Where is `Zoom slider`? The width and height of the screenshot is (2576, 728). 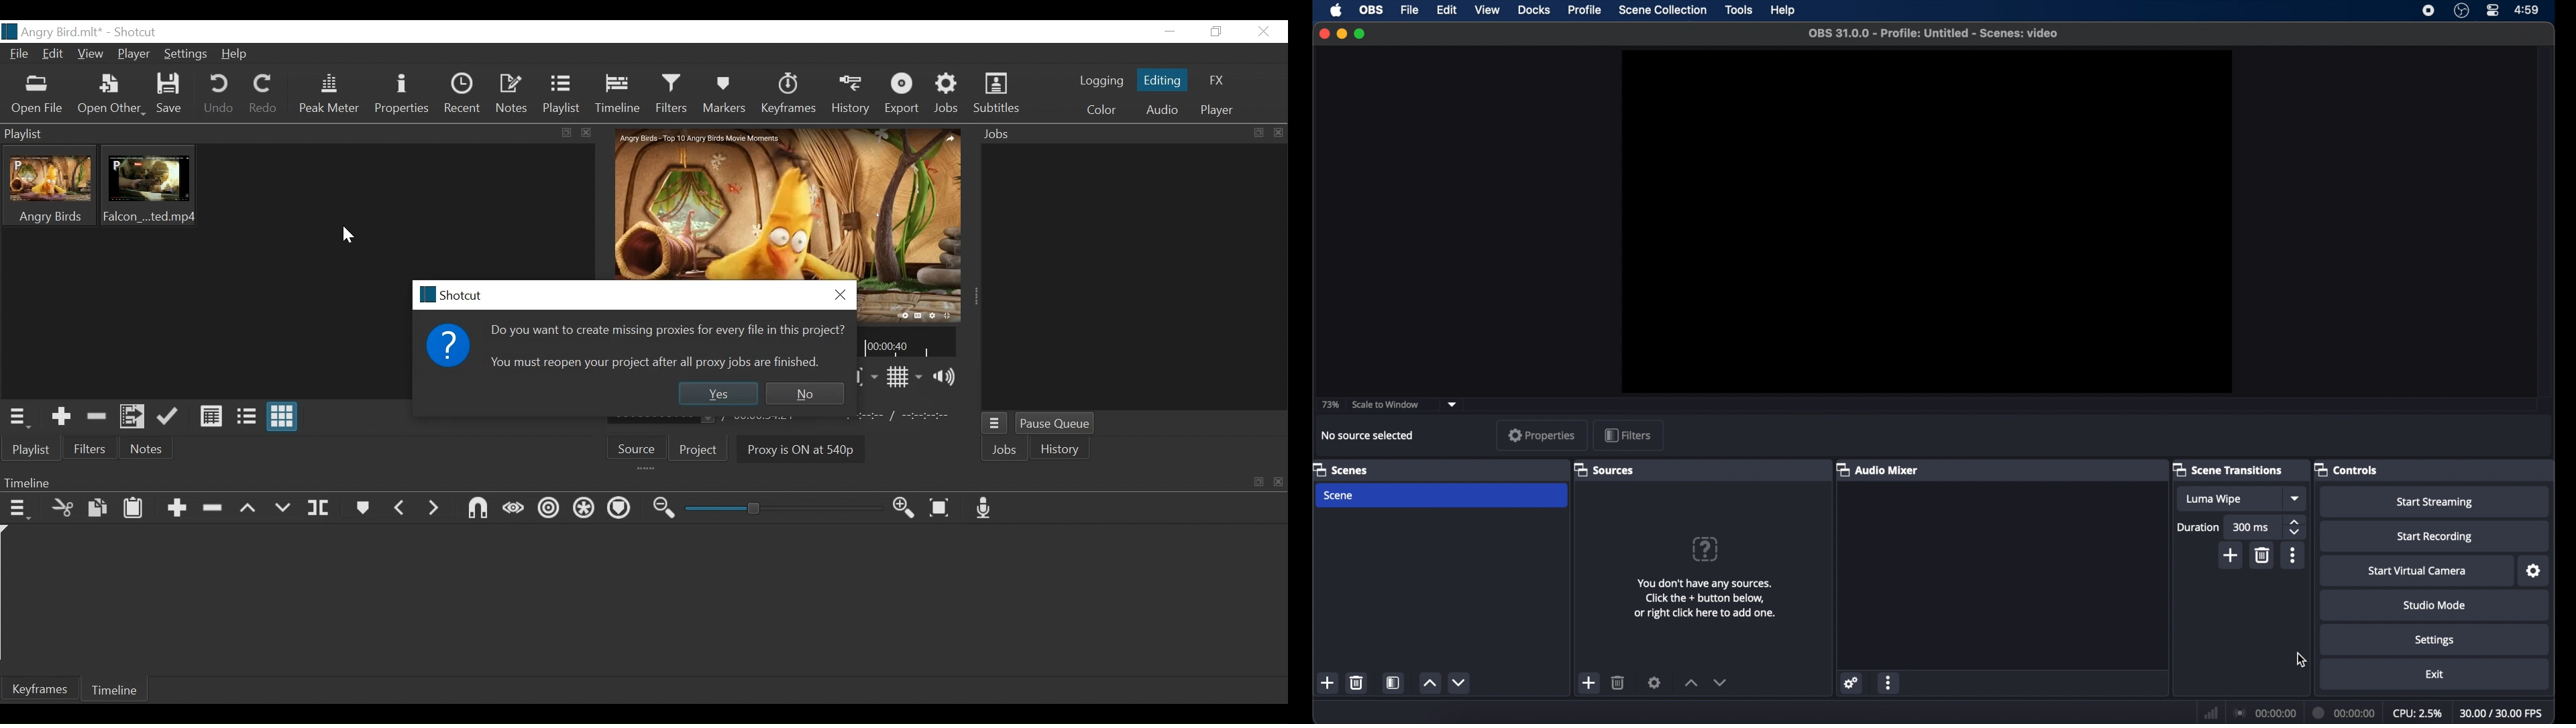 Zoom slider is located at coordinates (777, 509).